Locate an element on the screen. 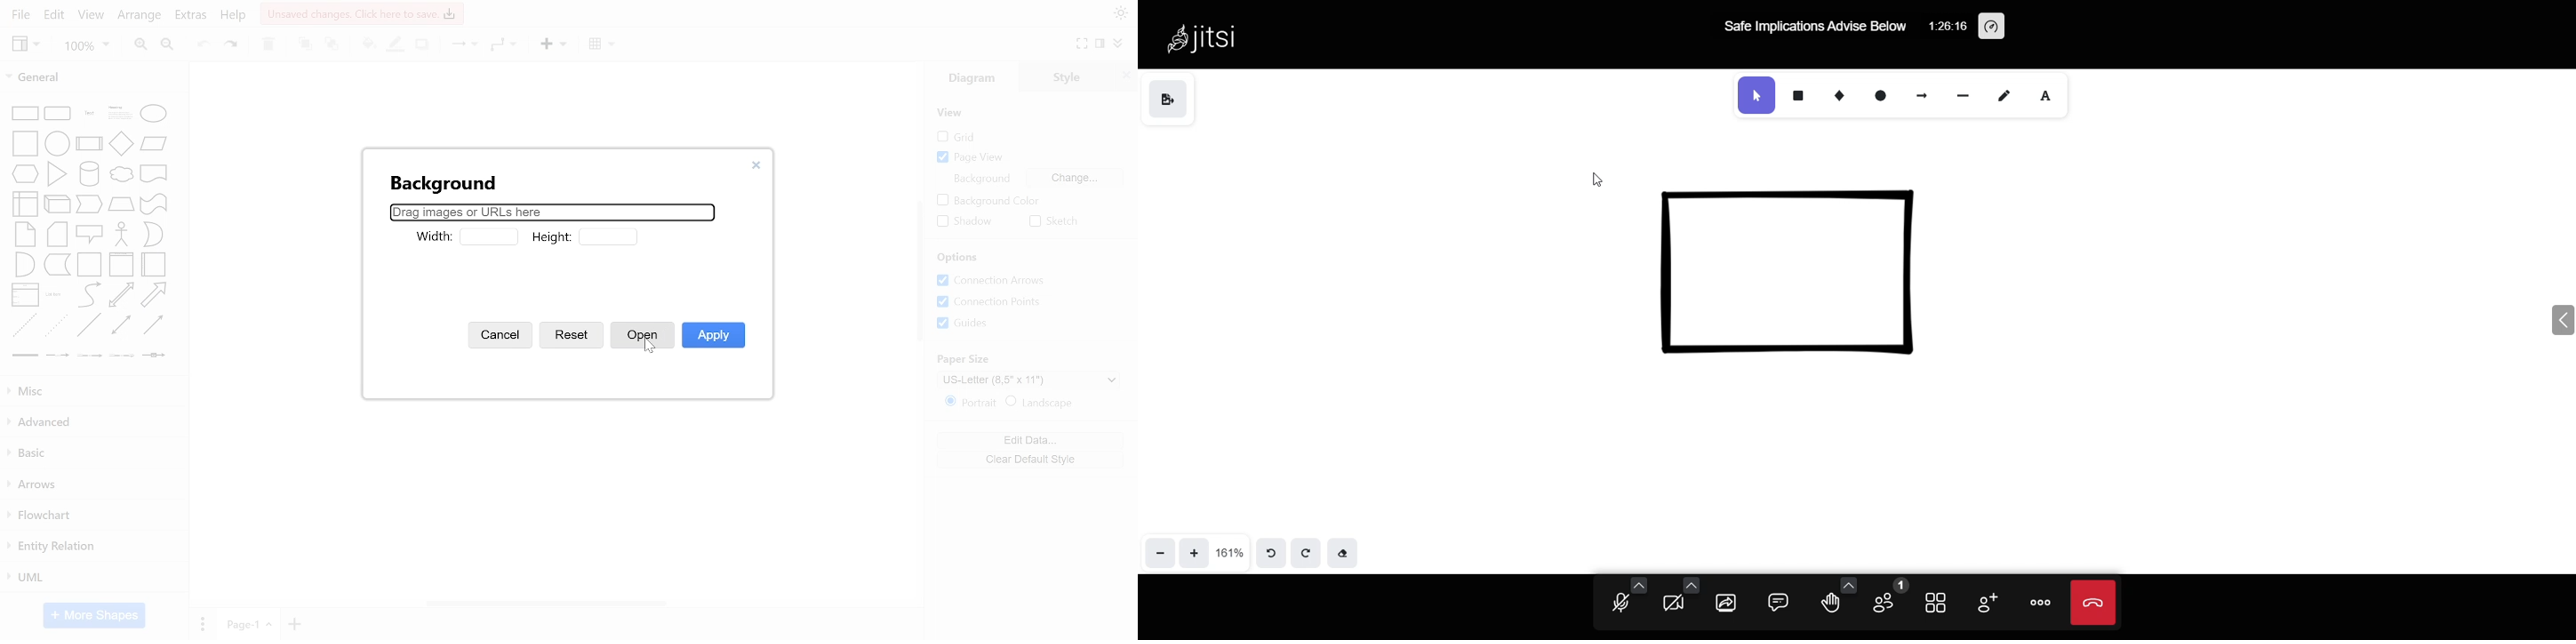 The height and width of the screenshot is (644, 2576). Height is located at coordinates (554, 237).